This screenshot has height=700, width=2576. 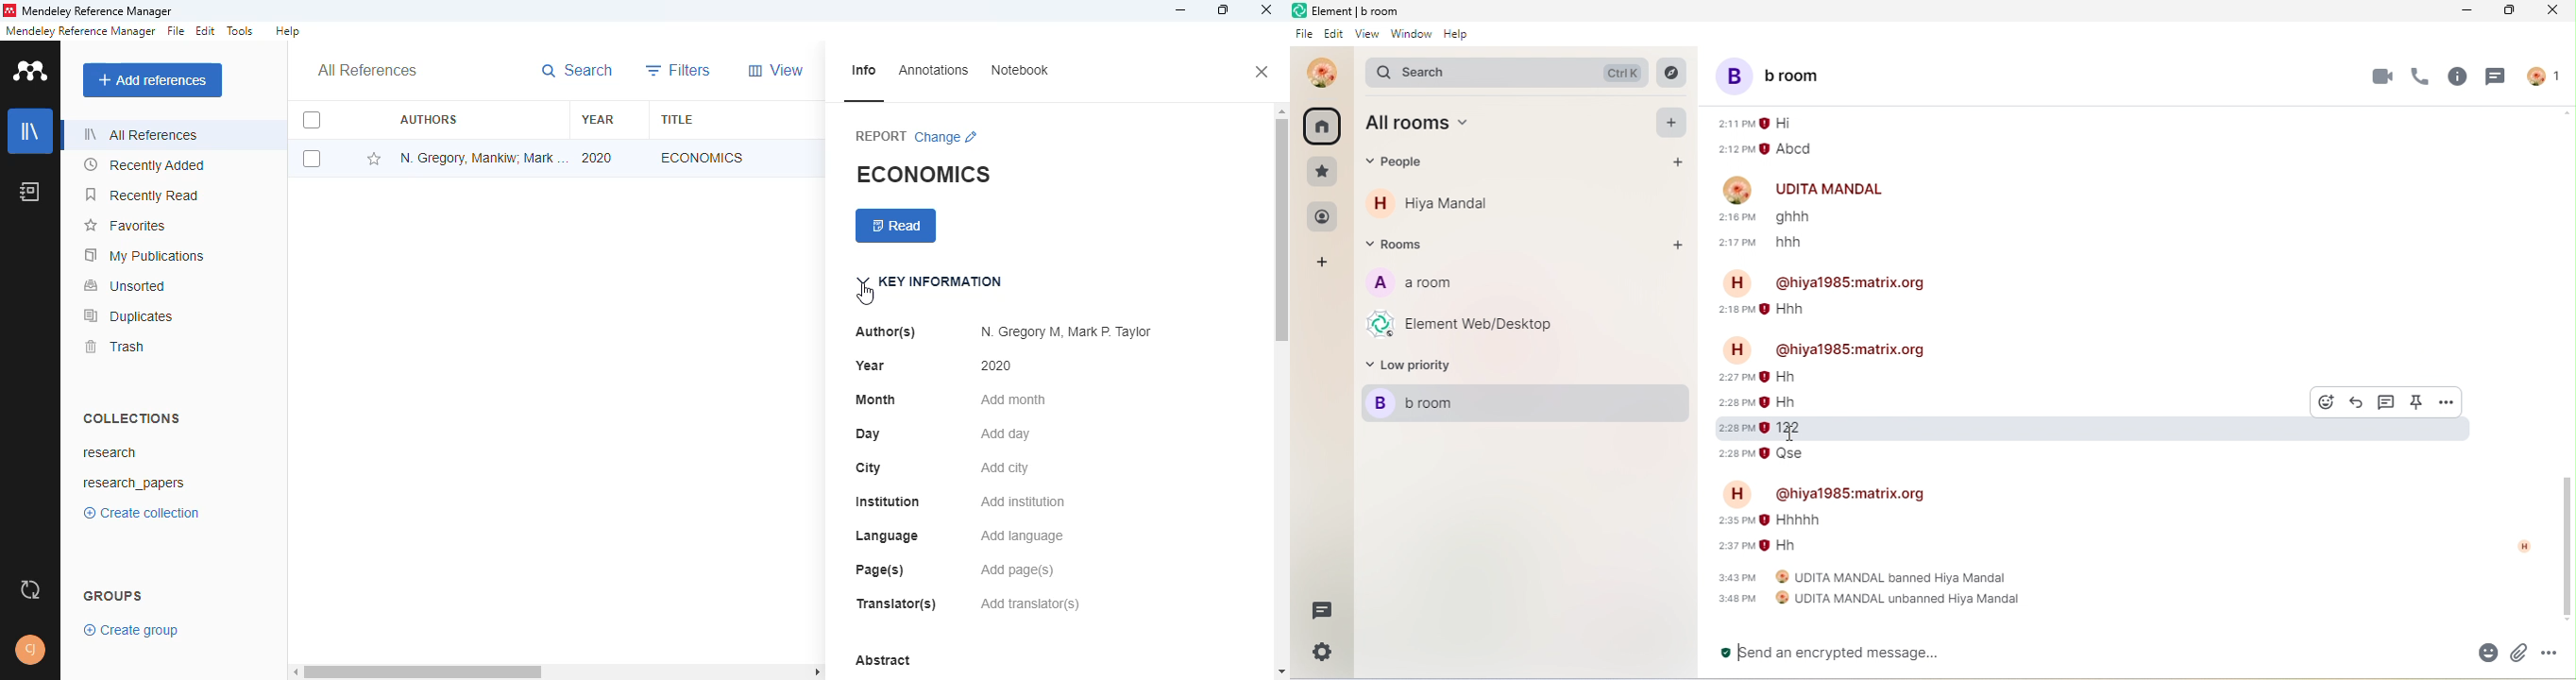 I want to click on option, so click(x=2445, y=400).